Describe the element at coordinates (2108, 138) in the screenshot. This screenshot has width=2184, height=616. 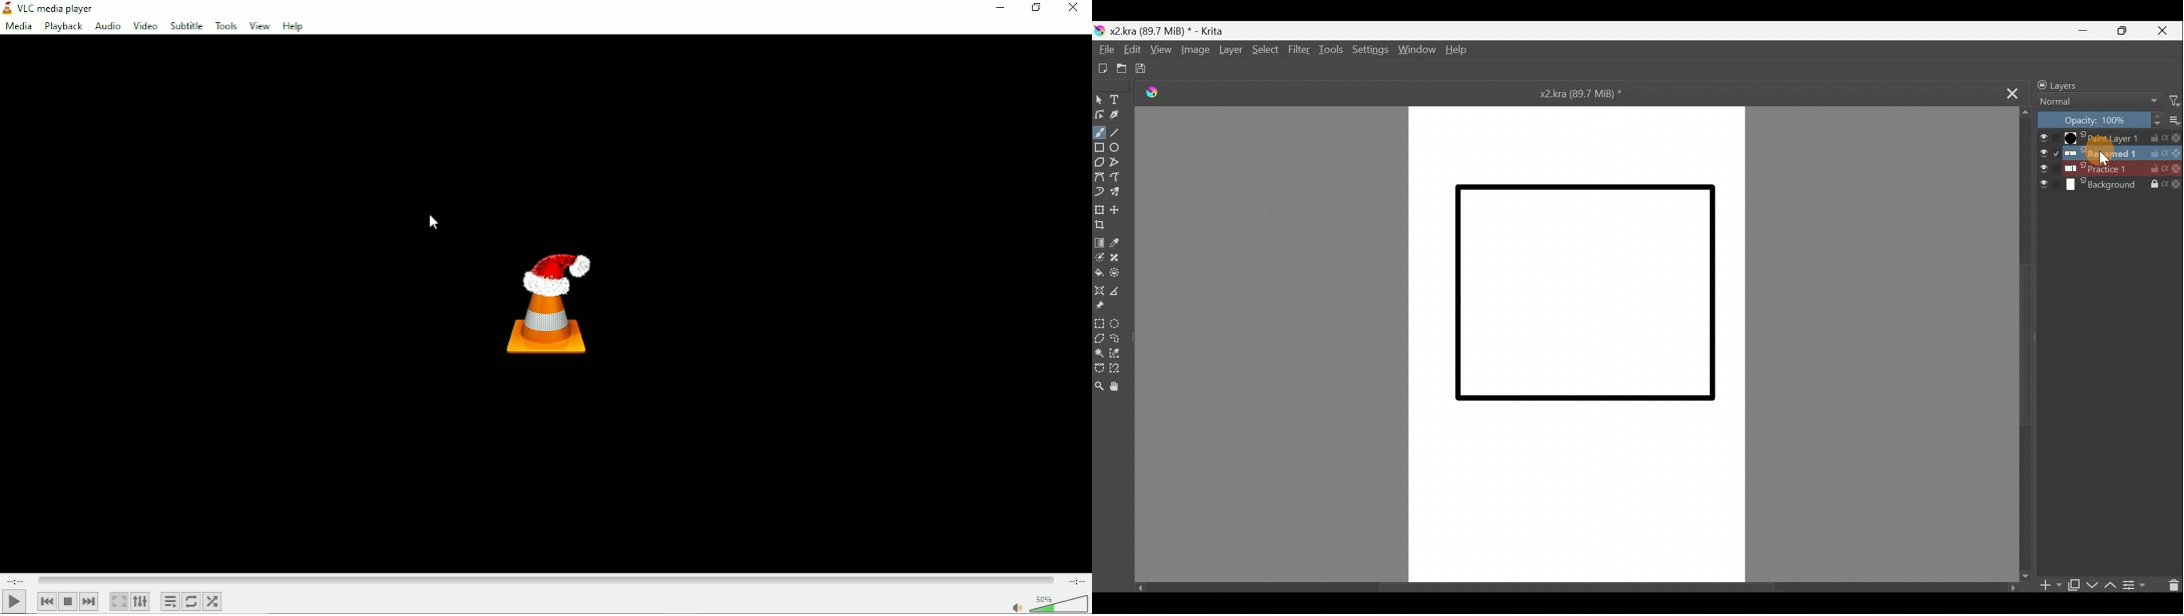
I see `Paint Layer 1` at that location.